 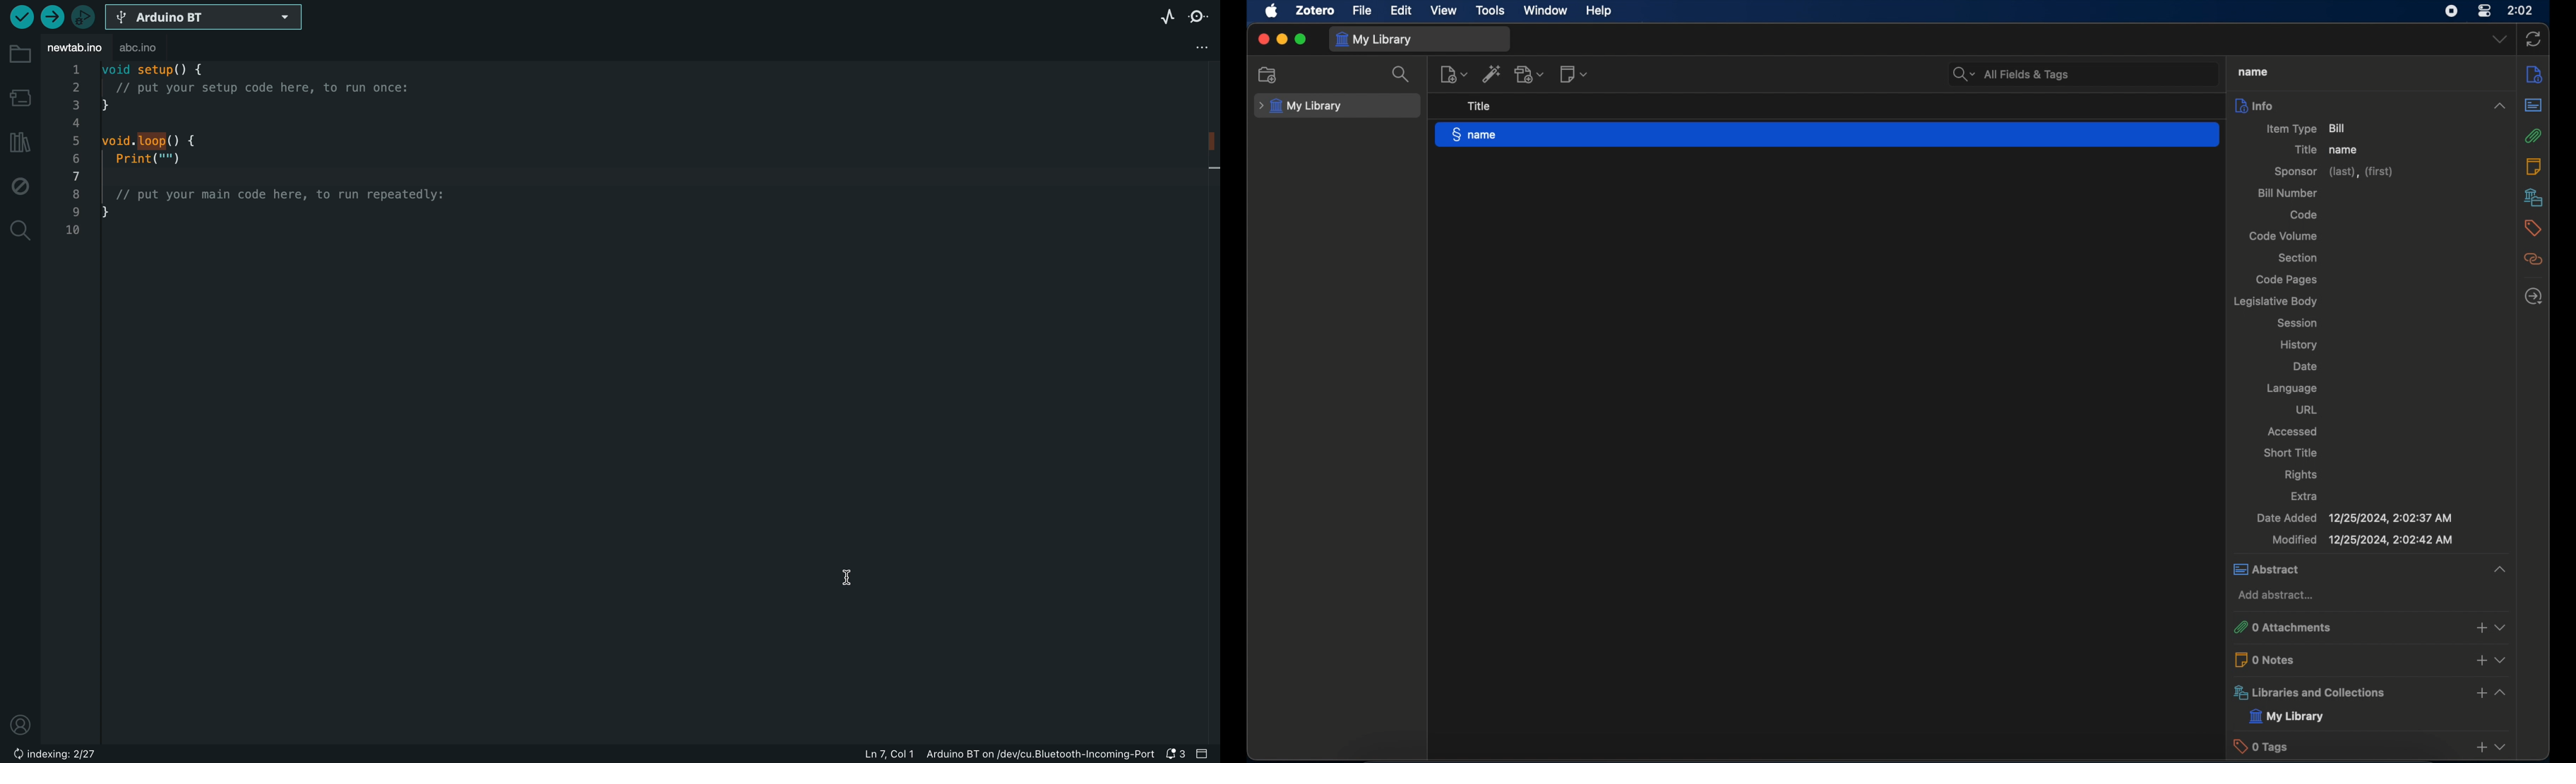 What do you see at coordinates (1363, 11) in the screenshot?
I see `file` at bounding box center [1363, 11].